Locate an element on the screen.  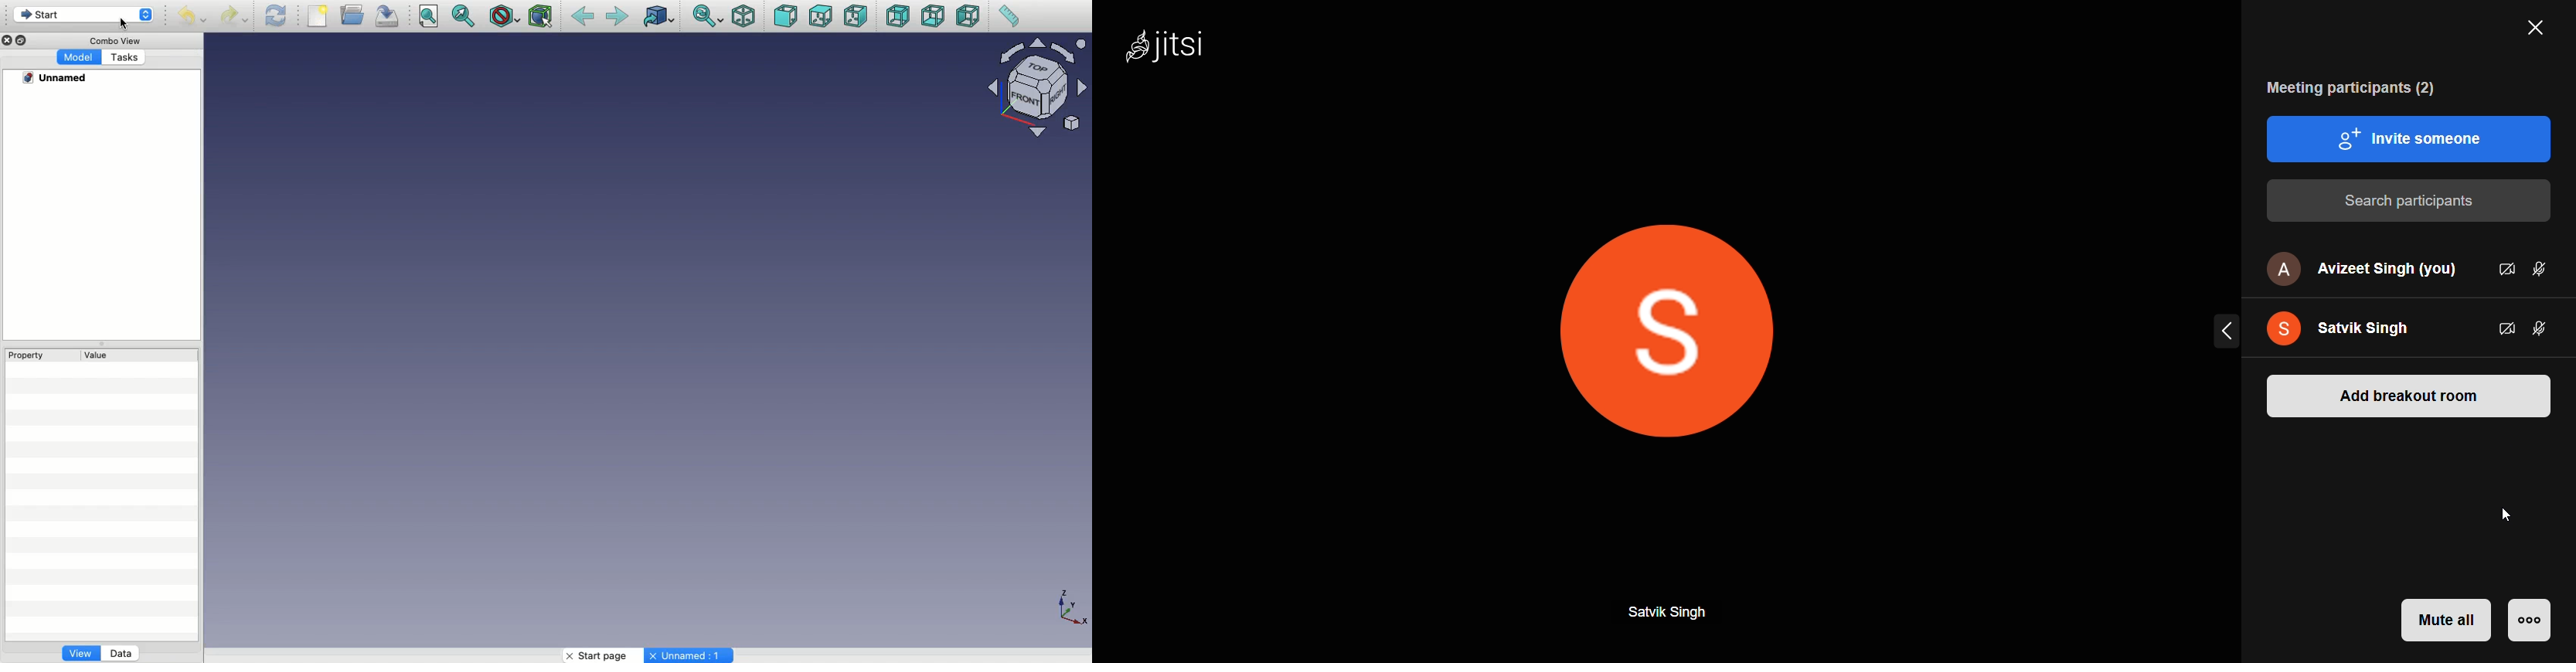
Right is located at coordinates (857, 17).